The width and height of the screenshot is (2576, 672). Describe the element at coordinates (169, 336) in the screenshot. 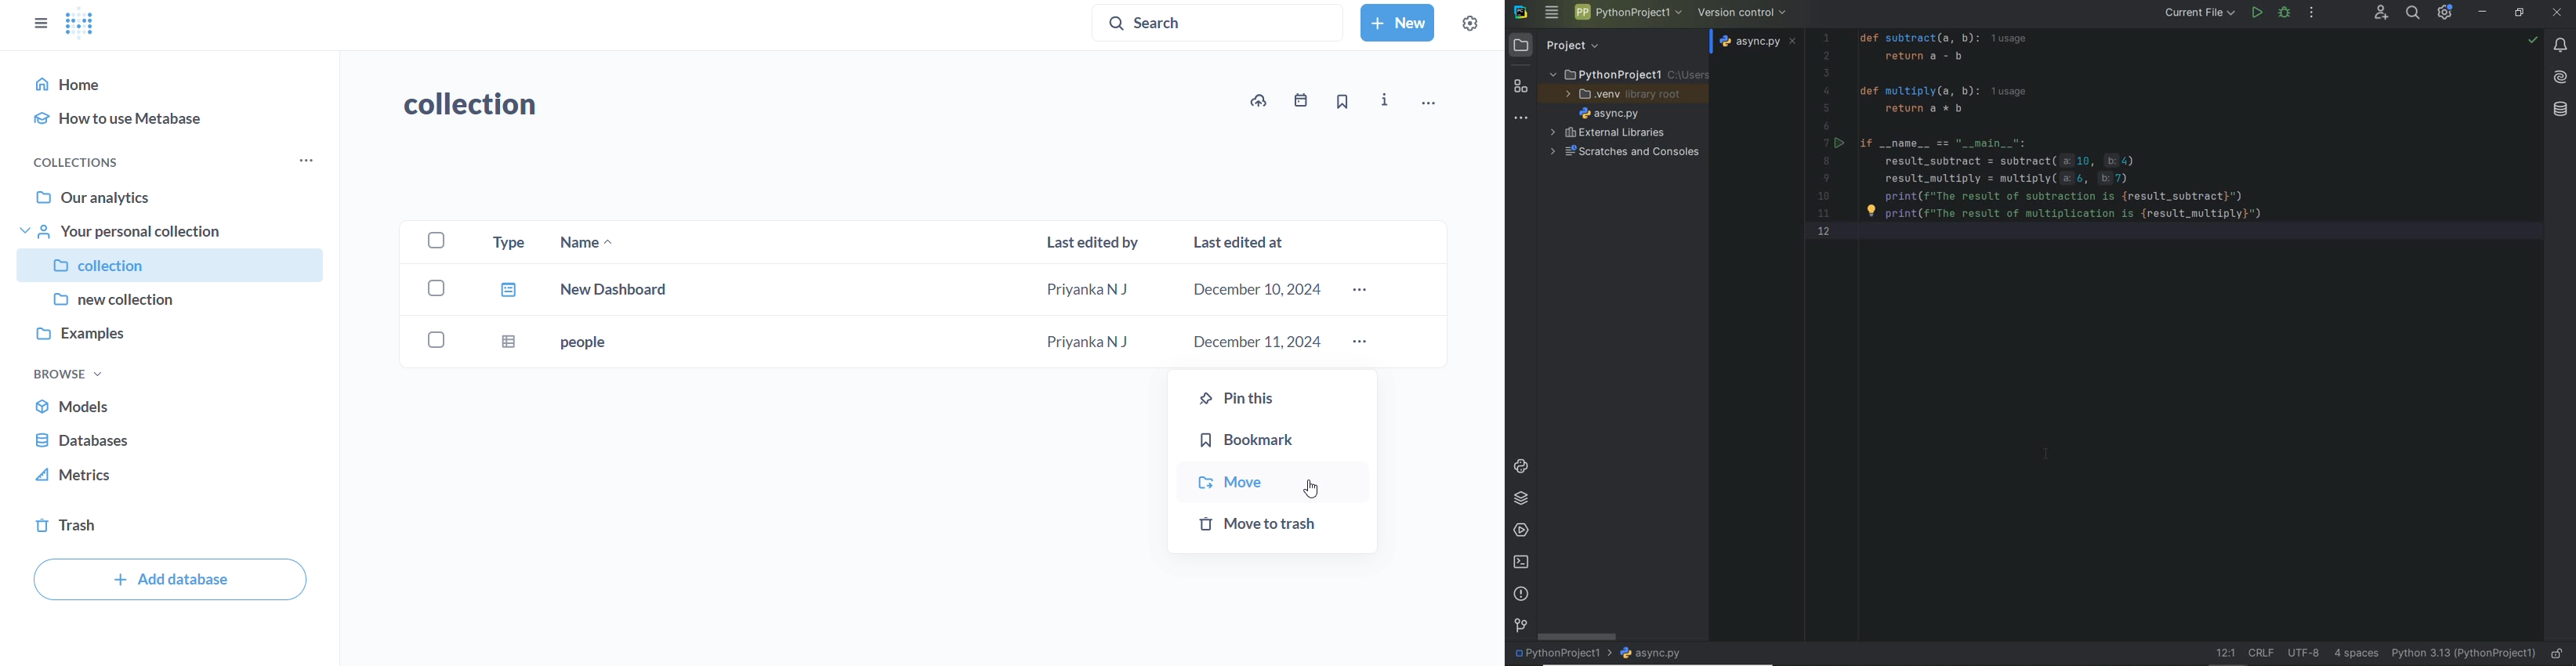

I see `examples` at that location.